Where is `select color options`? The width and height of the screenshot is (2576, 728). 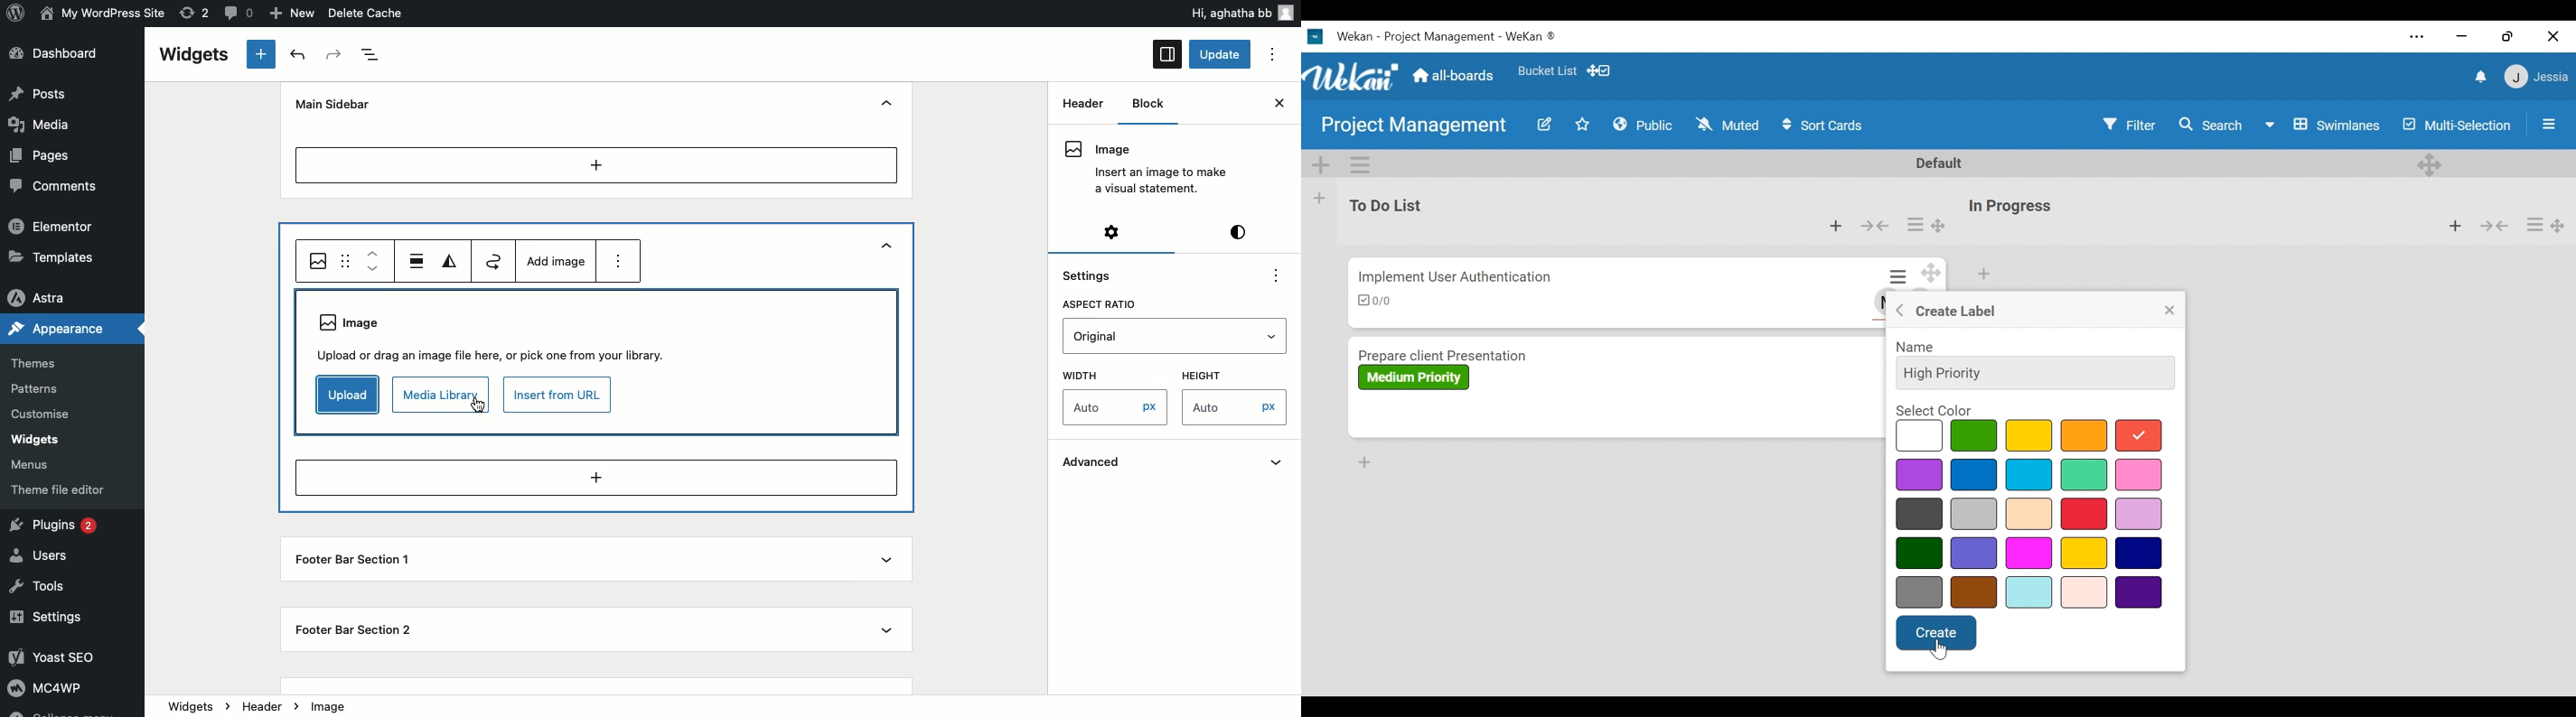 select color options is located at coordinates (2031, 513).